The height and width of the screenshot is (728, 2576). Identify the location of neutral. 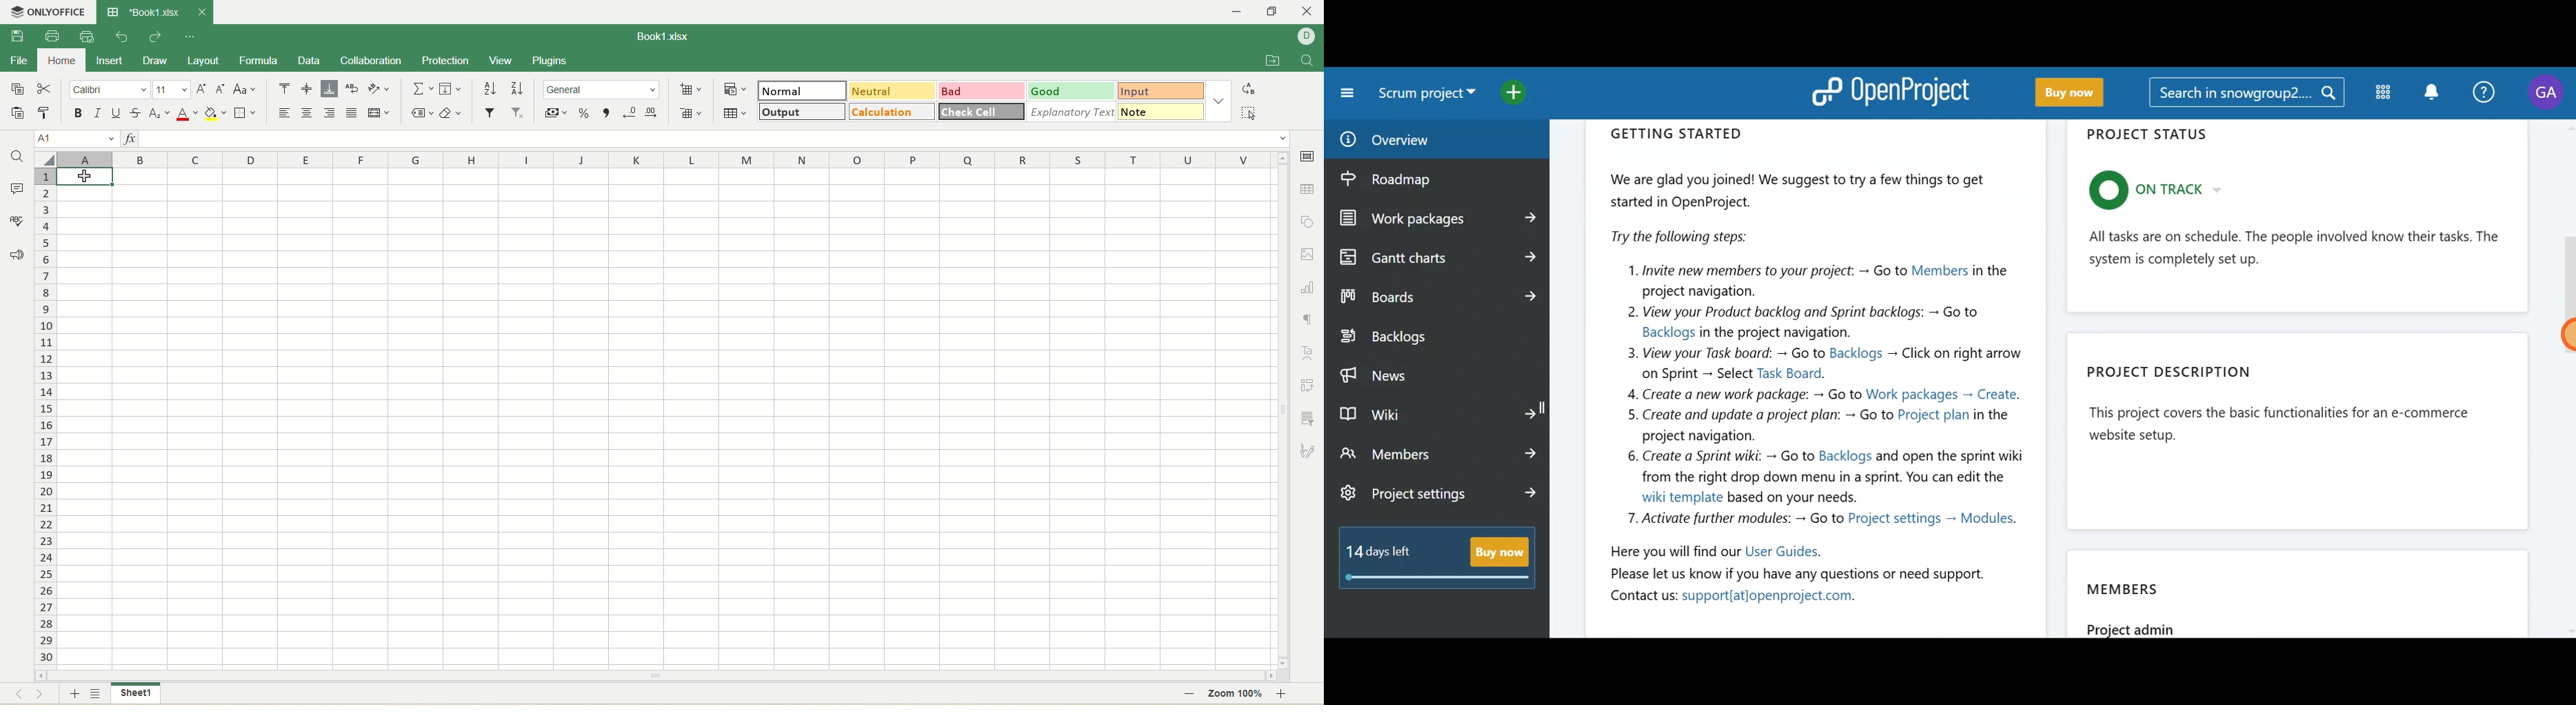
(892, 90).